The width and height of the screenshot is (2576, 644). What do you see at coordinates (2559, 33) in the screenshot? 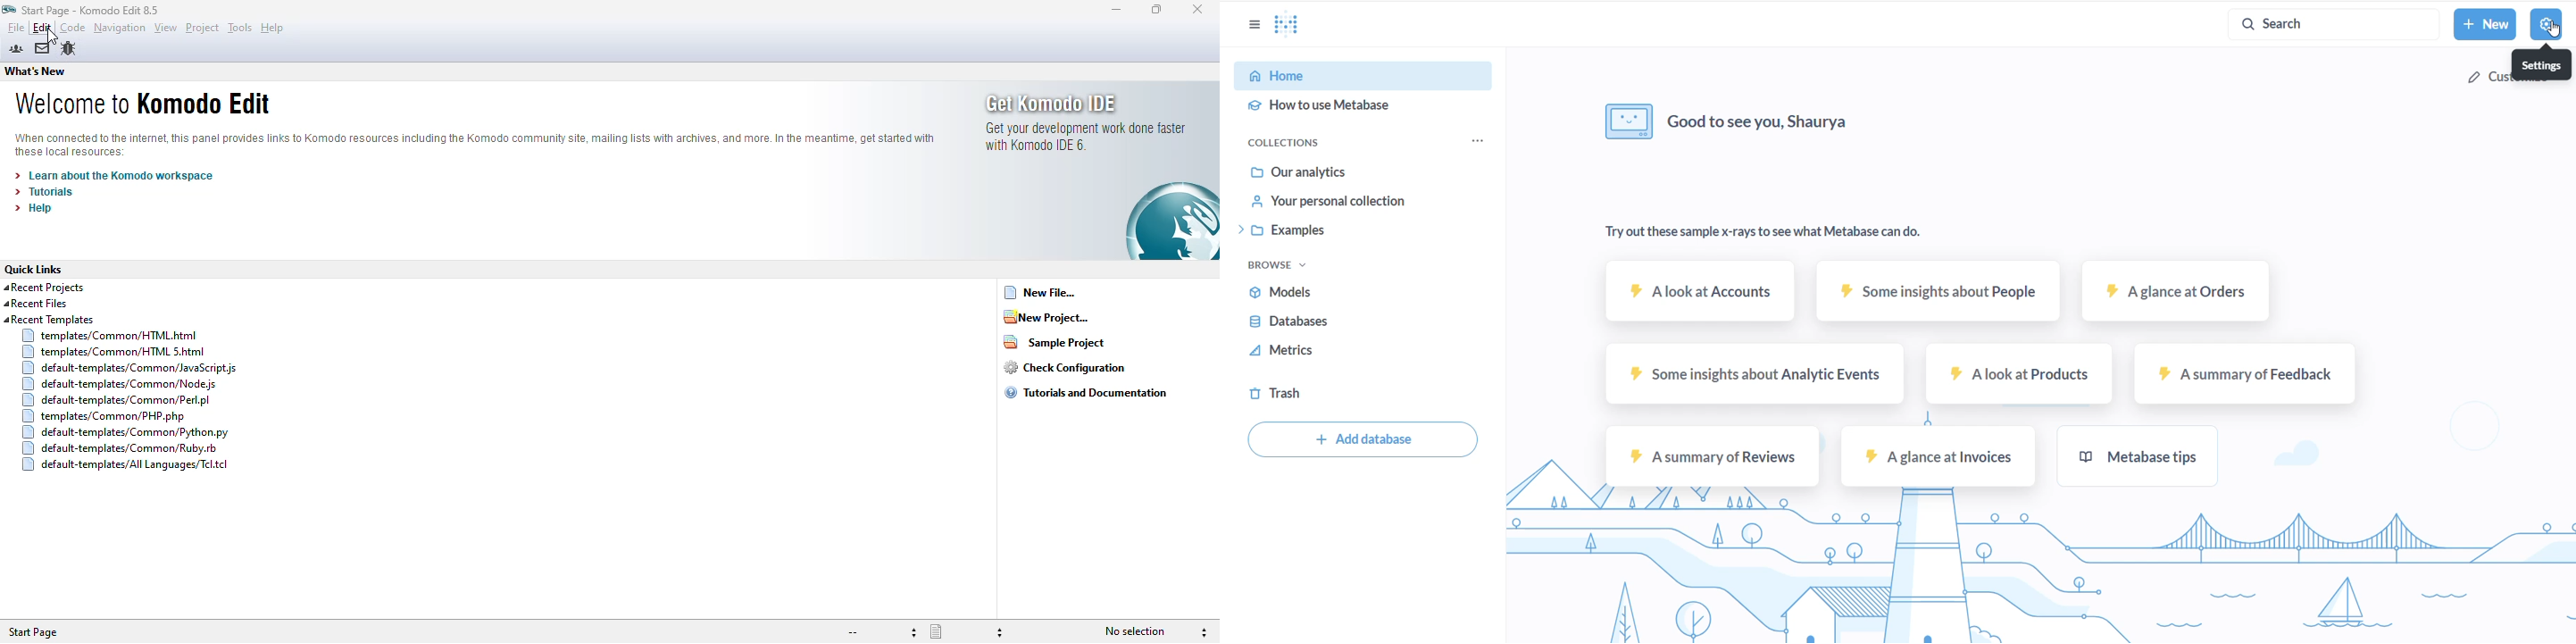
I see `CURSOR` at bounding box center [2559, 33].